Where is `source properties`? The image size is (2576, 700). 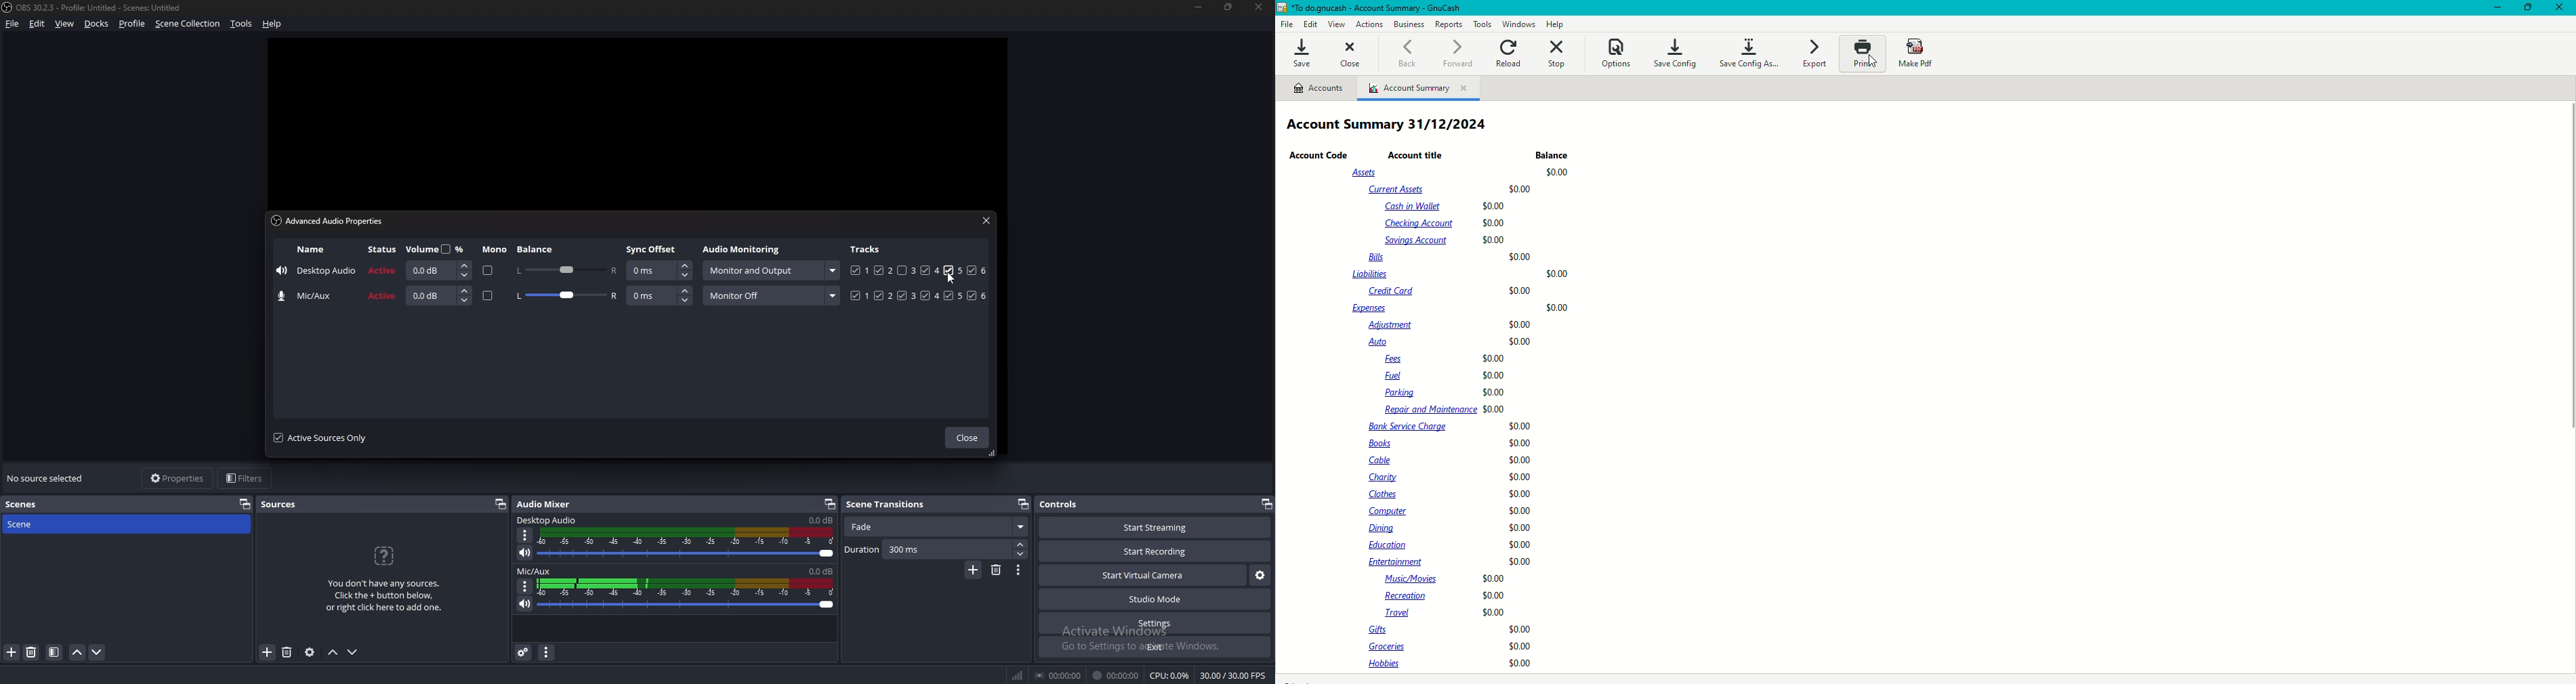
source properties is located at coordinates (309, 653).